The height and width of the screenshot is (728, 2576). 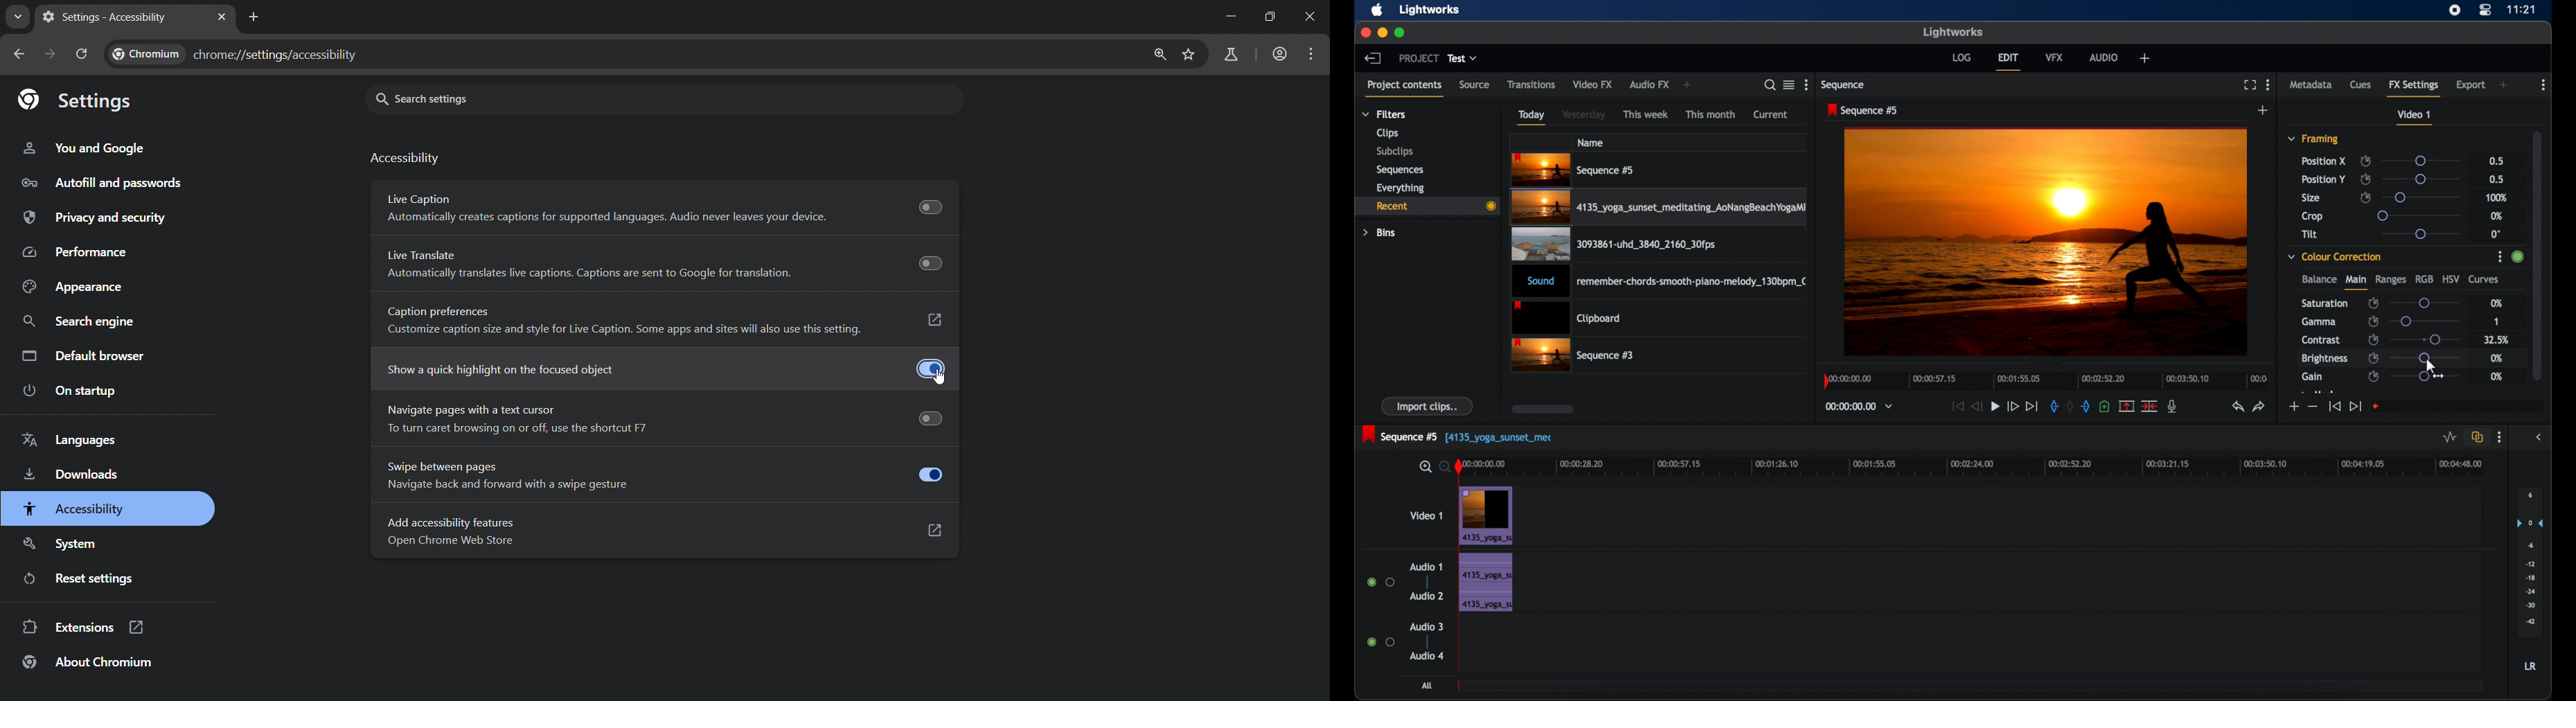 I want to click on slider, so click(x=2423, y=197).